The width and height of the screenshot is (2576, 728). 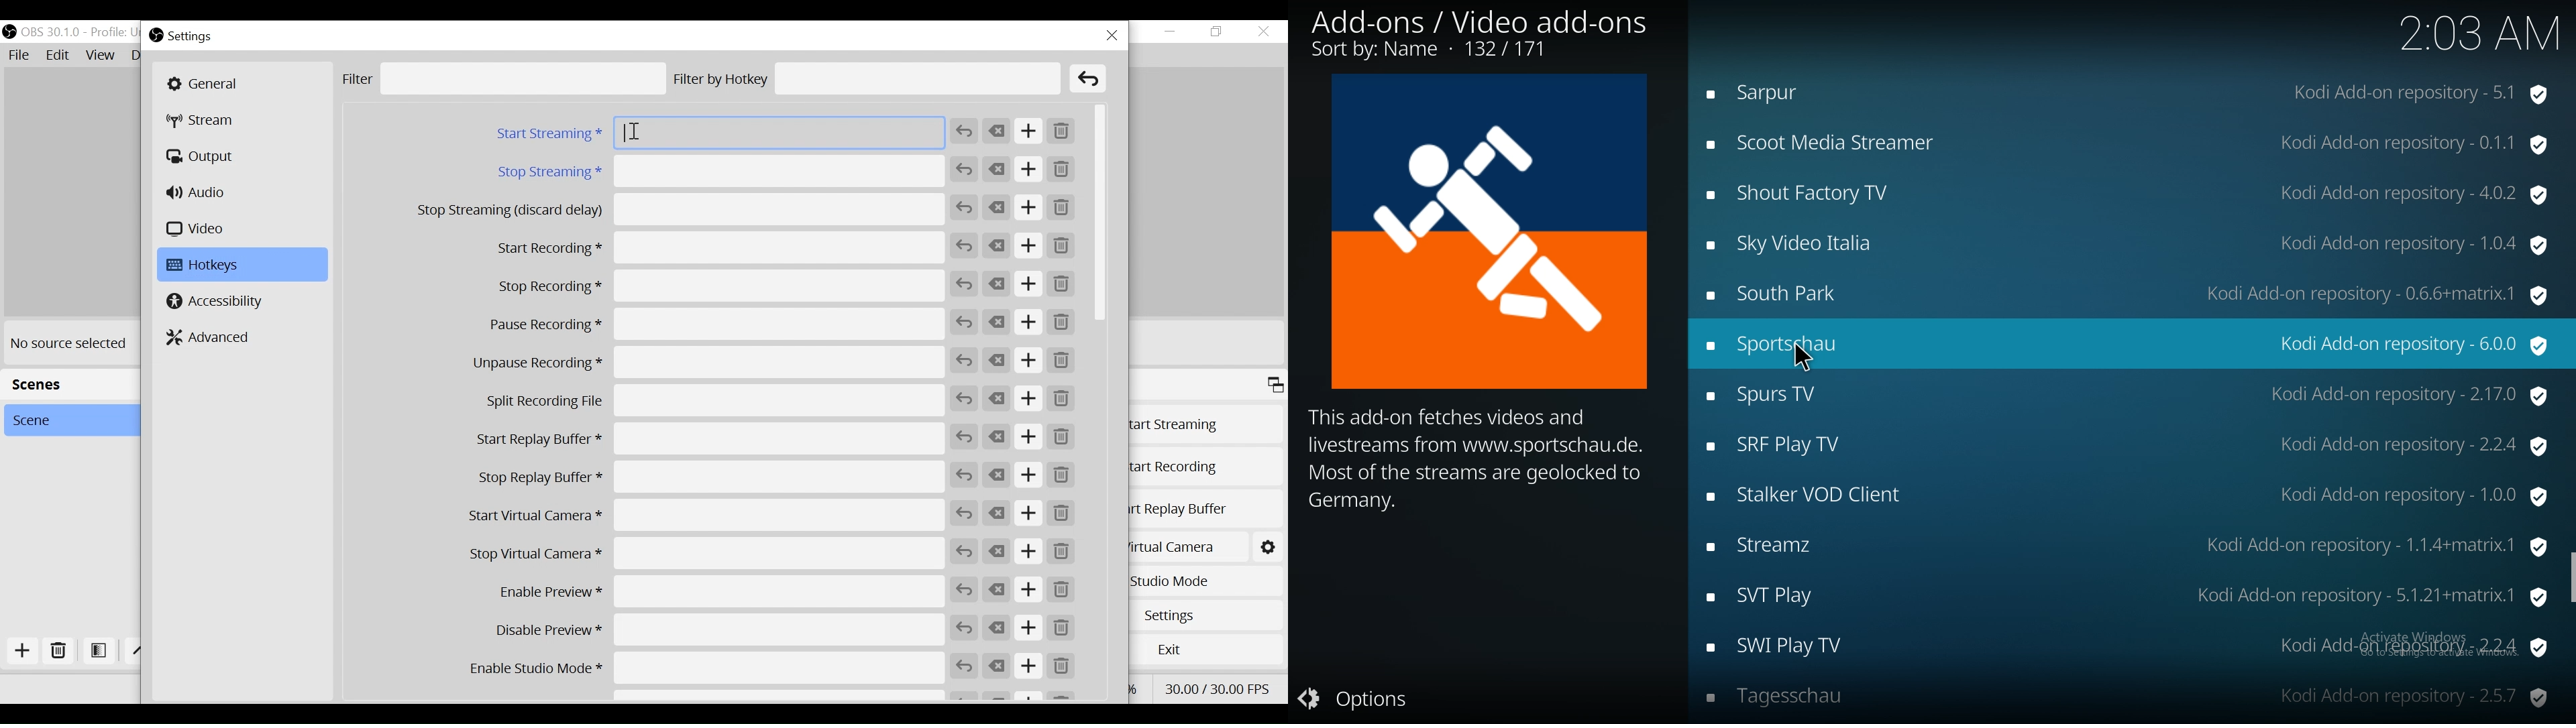 I want to click on Revert, so click(x=964, y=283).